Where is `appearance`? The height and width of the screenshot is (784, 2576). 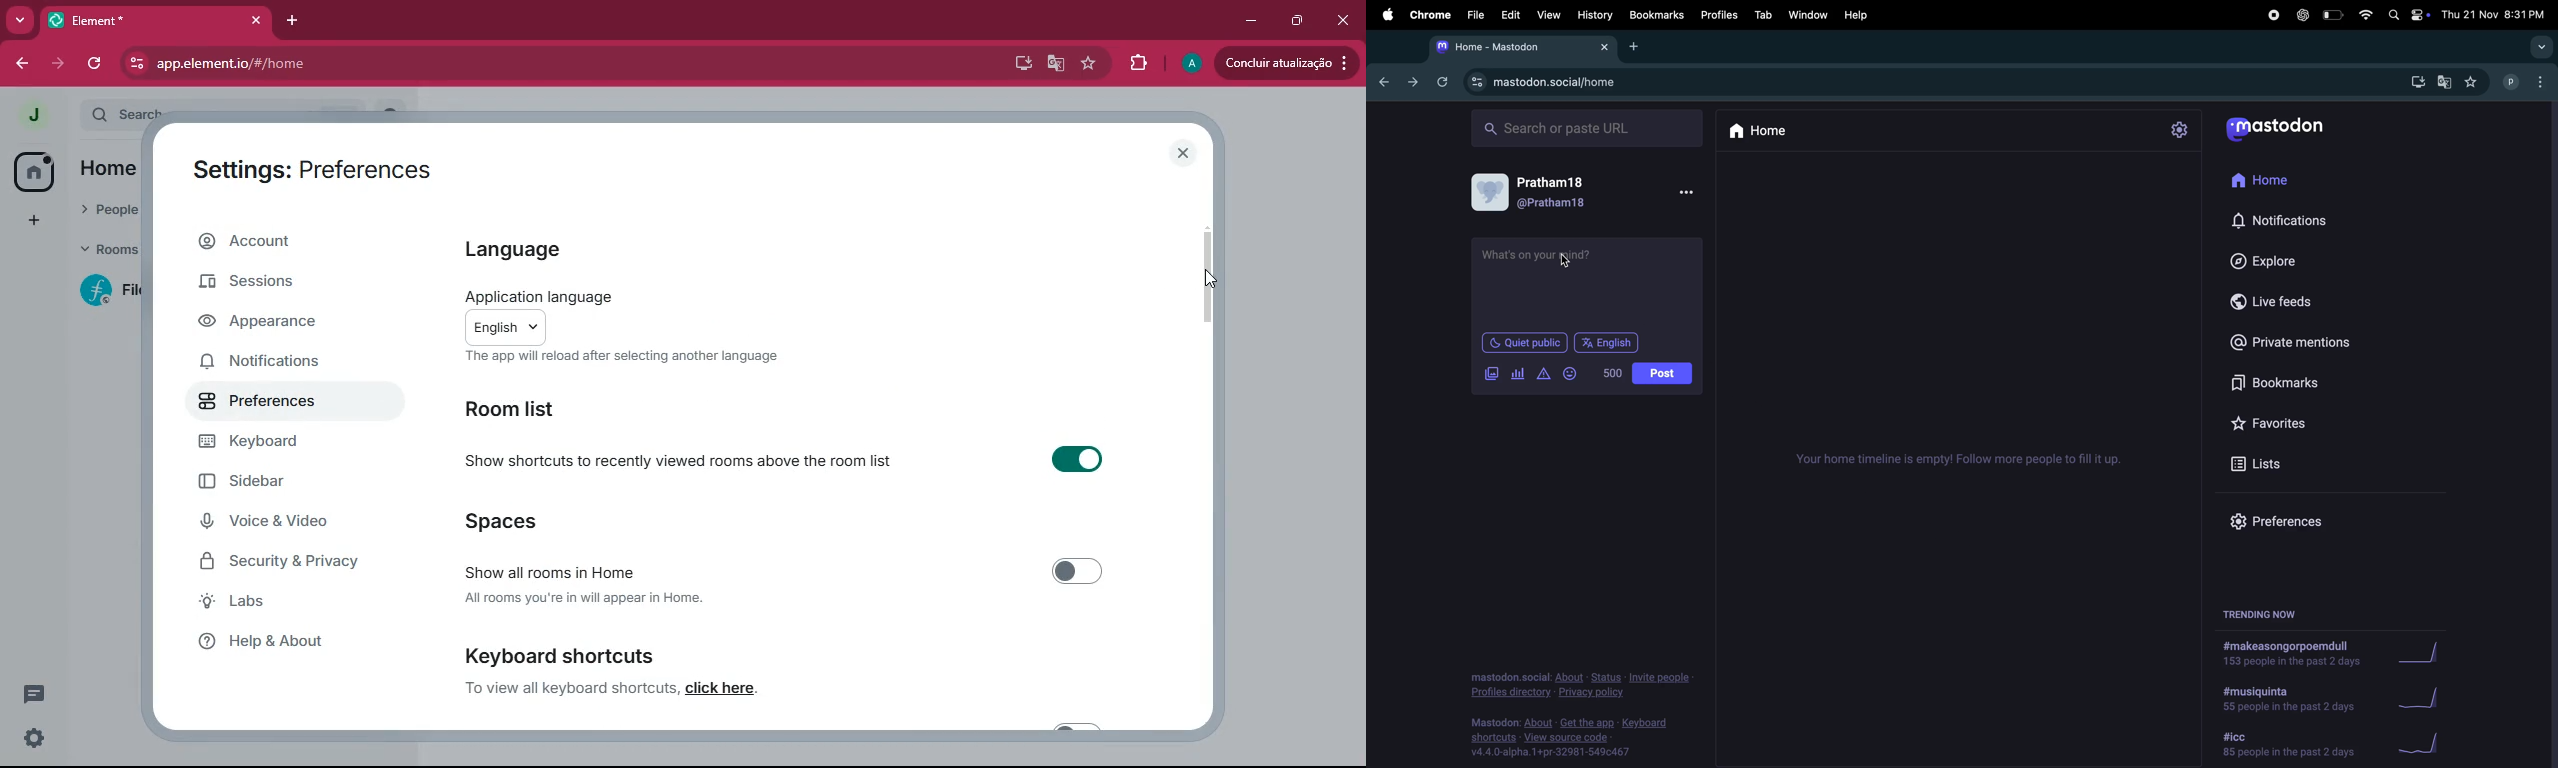
appearance is located at coordinates (271, 325).